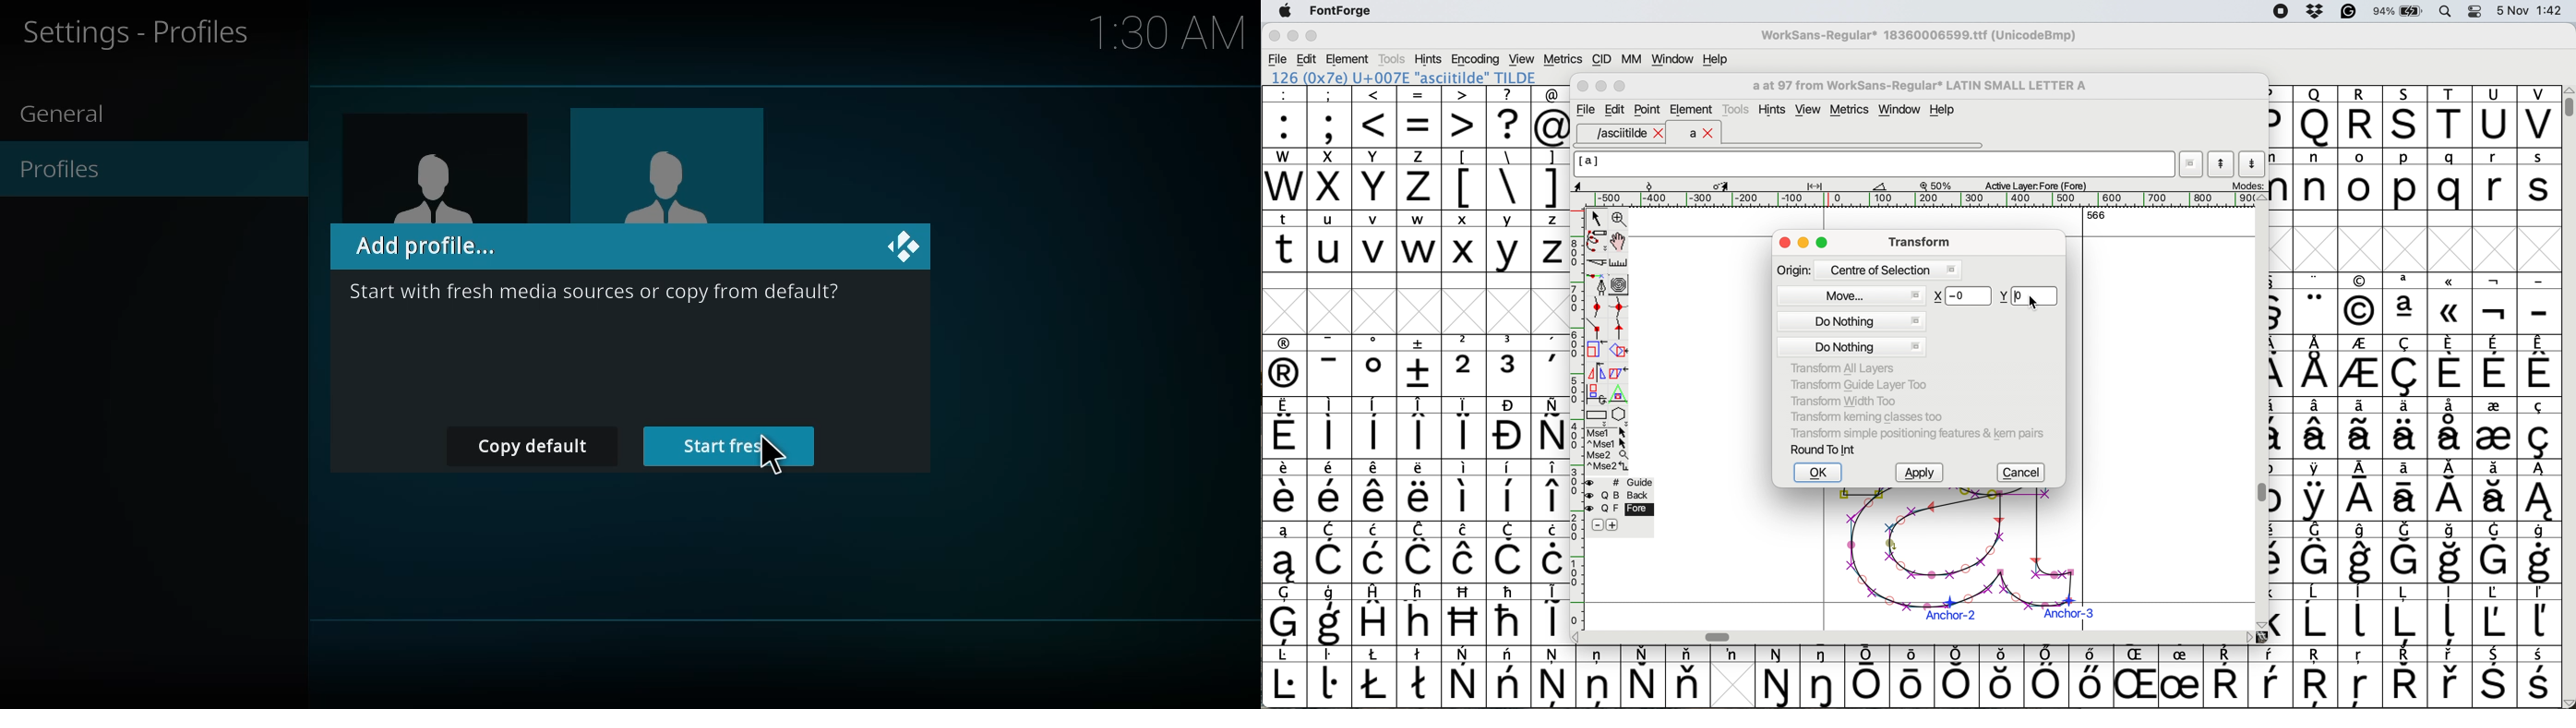 This screenshot has height=728, width=2576. Describe the element at coordinates (2315, 117) in the screenshot. I see `` at that location.